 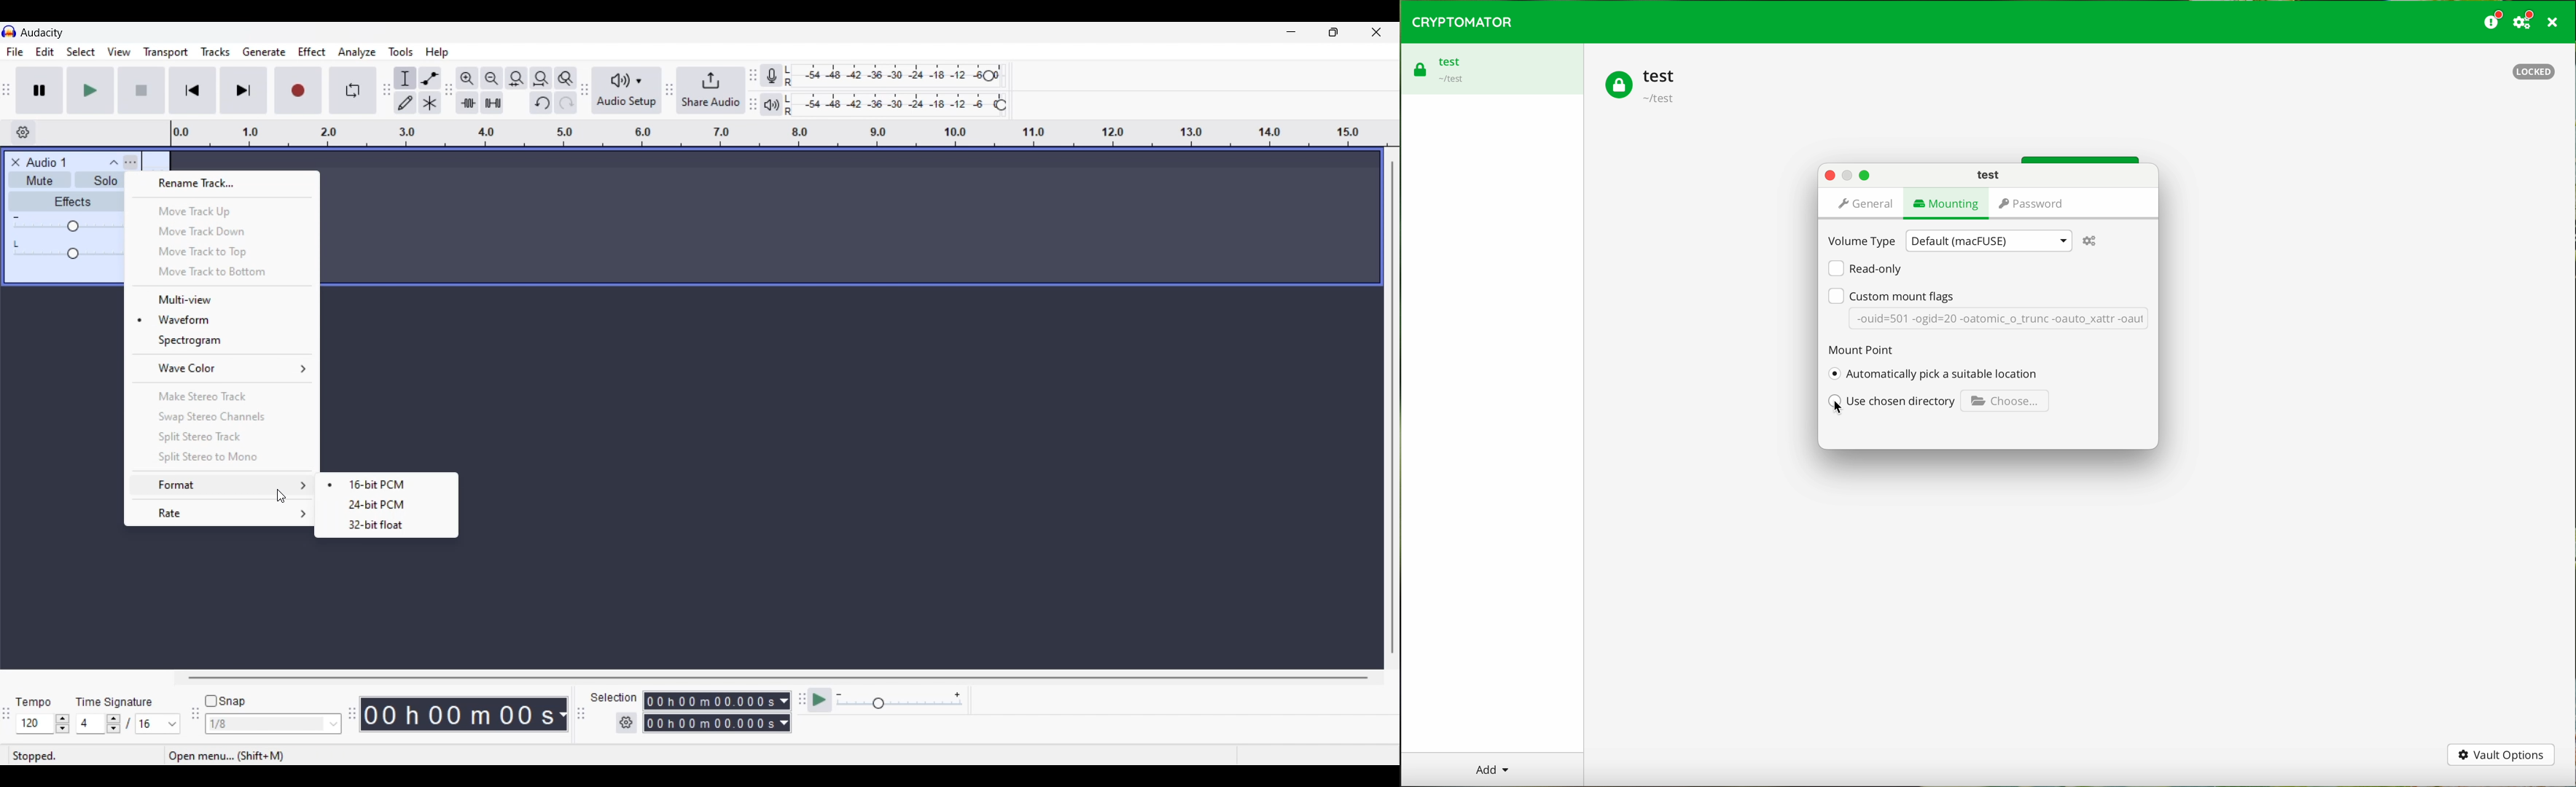 I want to click on Increase/Decrease tempo, so click(x=63, y=724).